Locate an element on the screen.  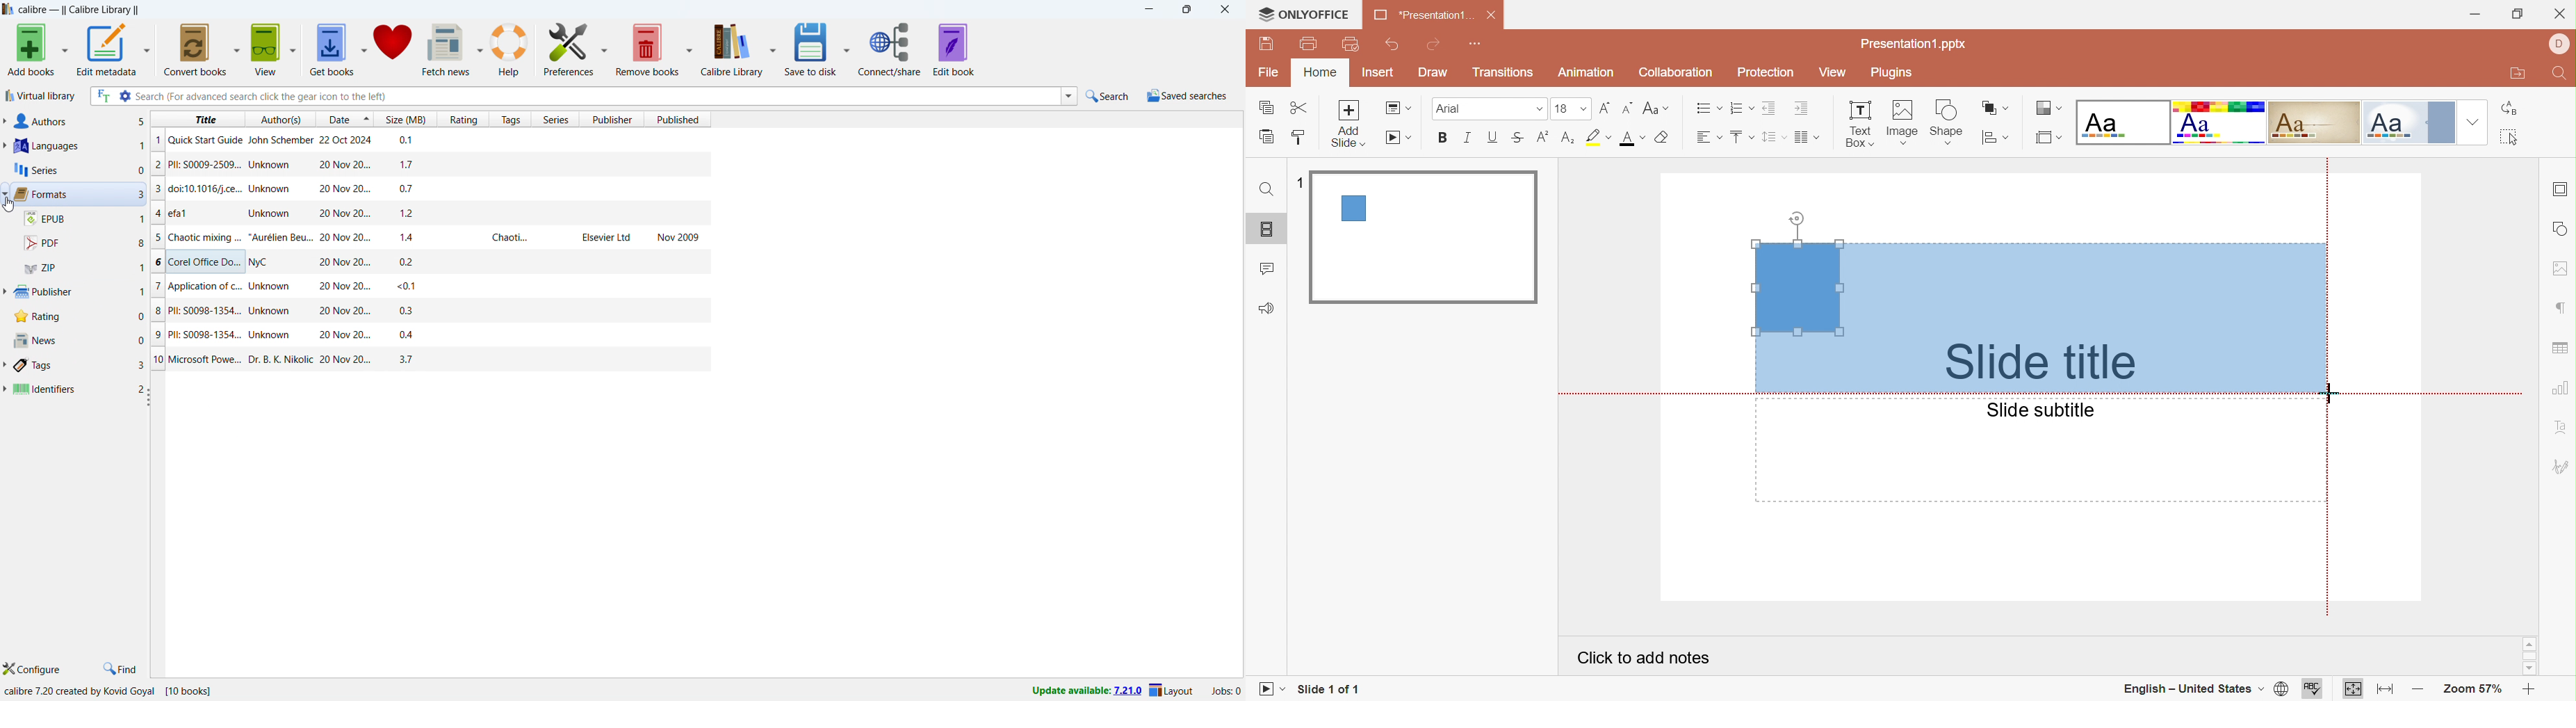
Italic is located at coordinates (1466, 138).